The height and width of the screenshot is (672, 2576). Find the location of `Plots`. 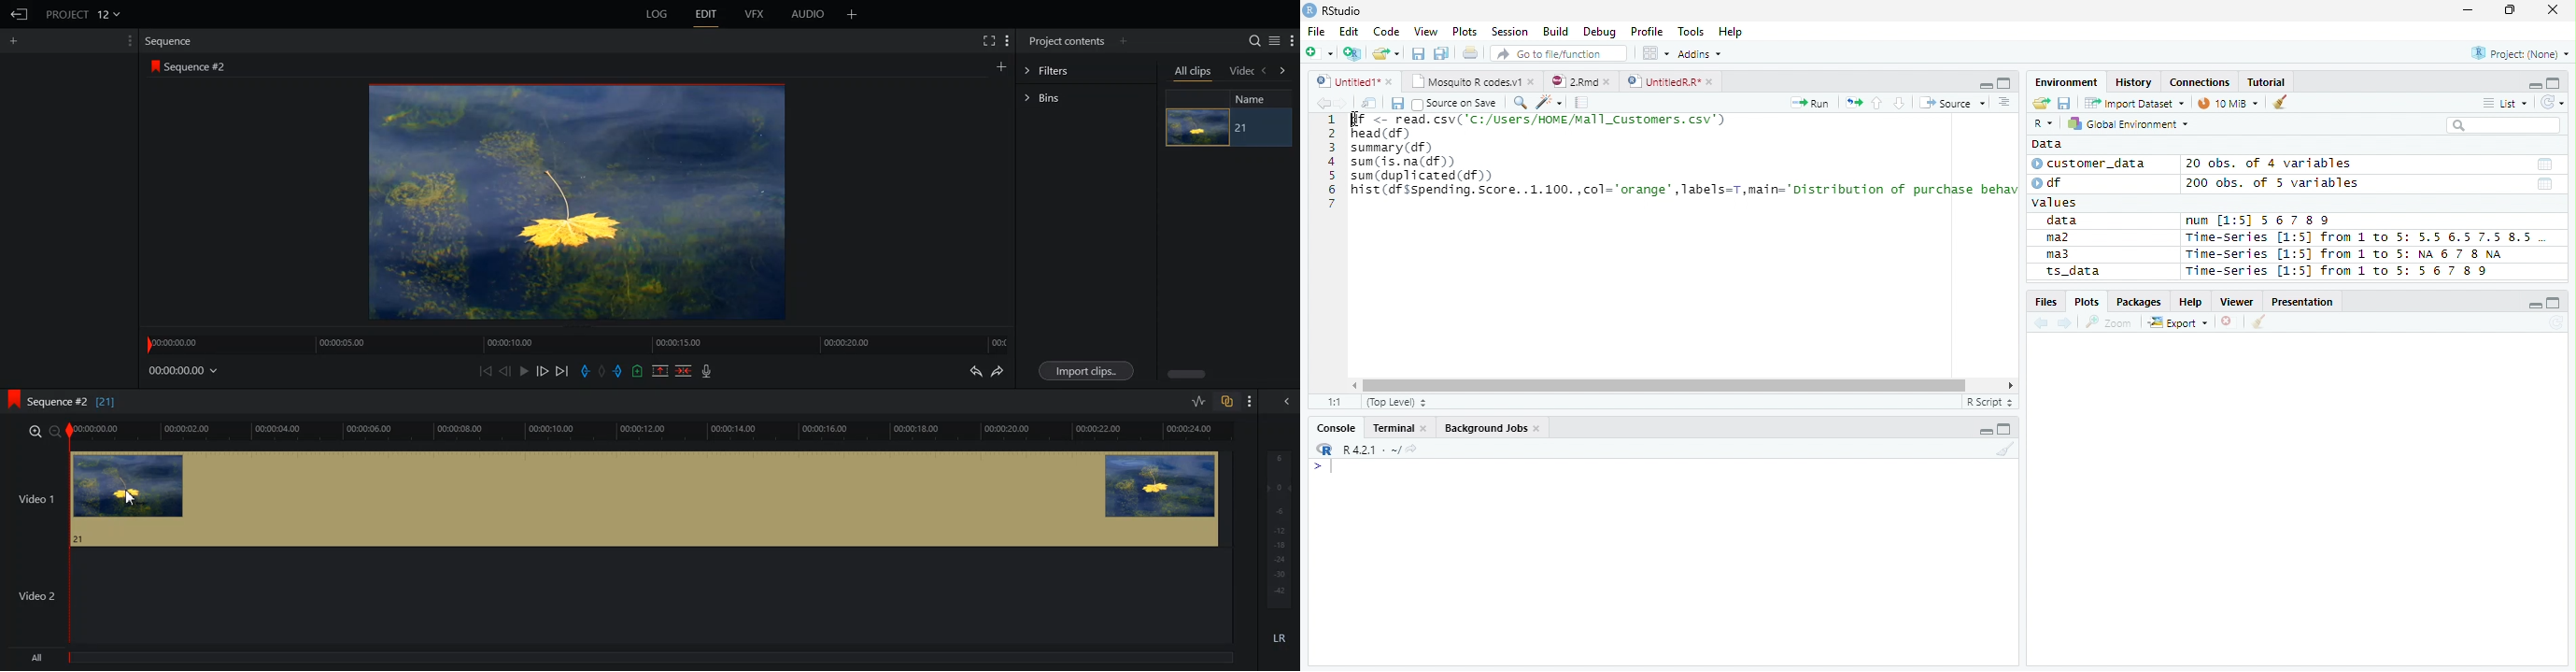

Plots is located at coordinates (2087, 301).